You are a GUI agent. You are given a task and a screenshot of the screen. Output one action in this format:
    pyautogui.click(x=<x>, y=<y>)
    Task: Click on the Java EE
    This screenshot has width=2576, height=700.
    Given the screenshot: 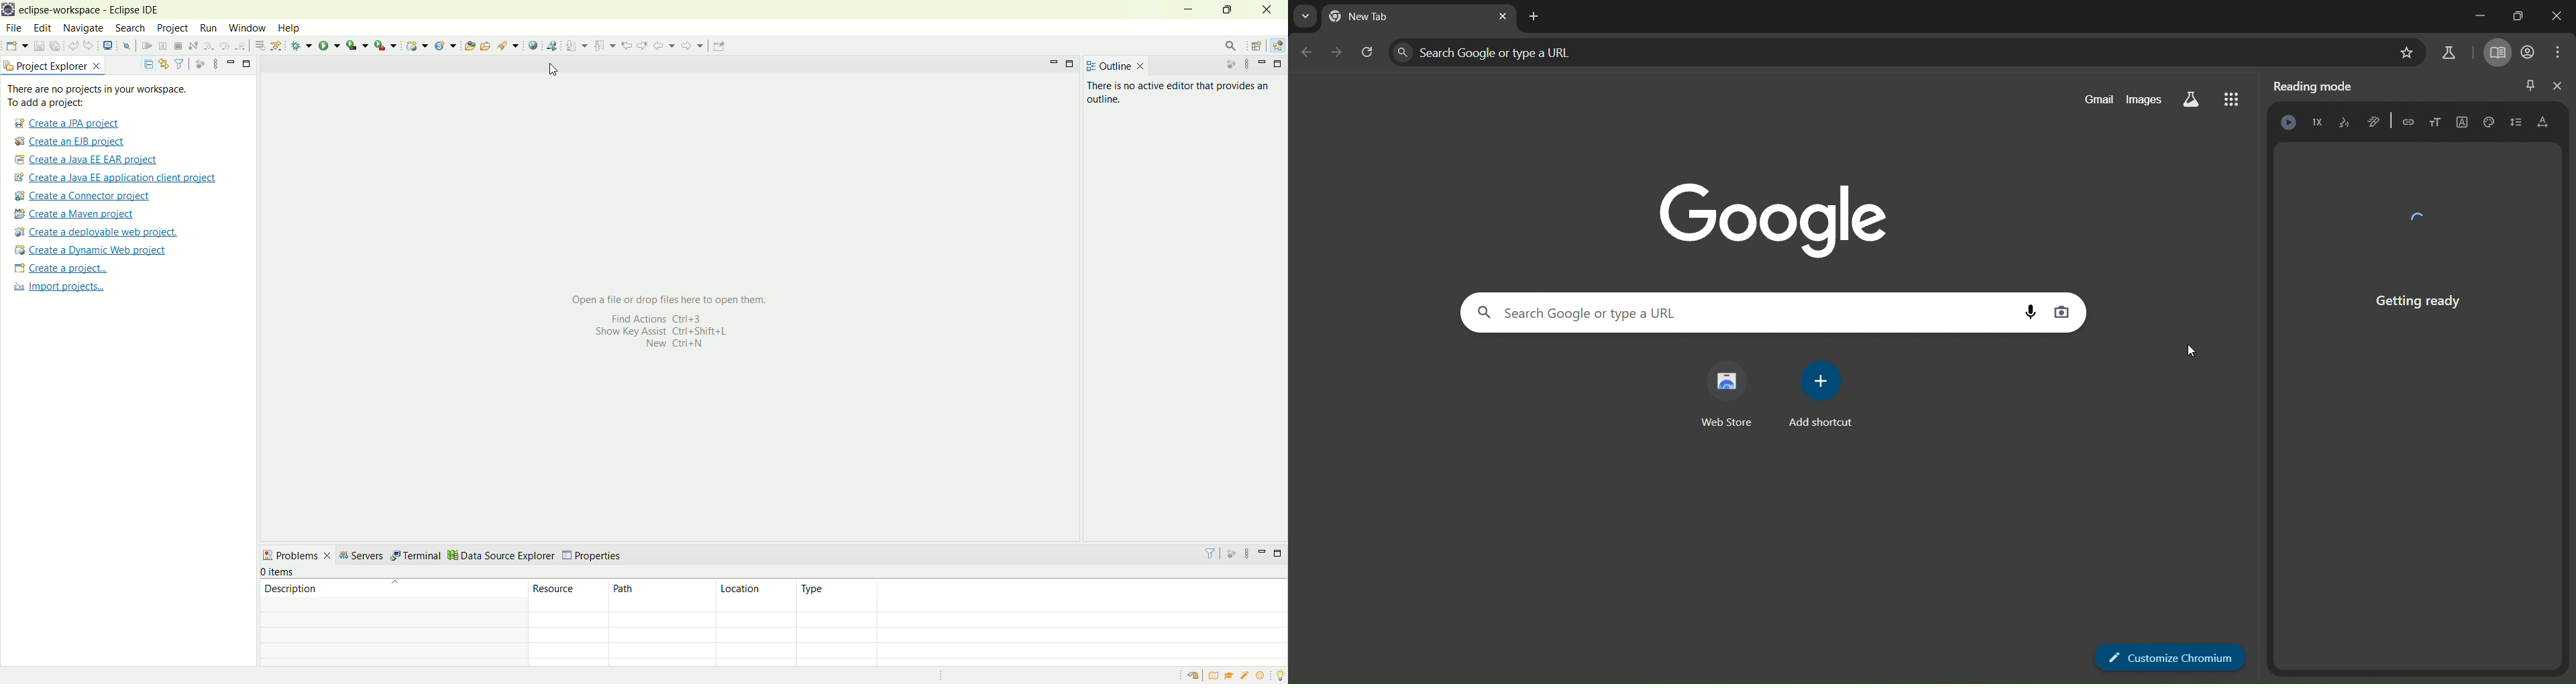 What is the action you would take?
    pyautogui.click(x=1280, y=46)
    